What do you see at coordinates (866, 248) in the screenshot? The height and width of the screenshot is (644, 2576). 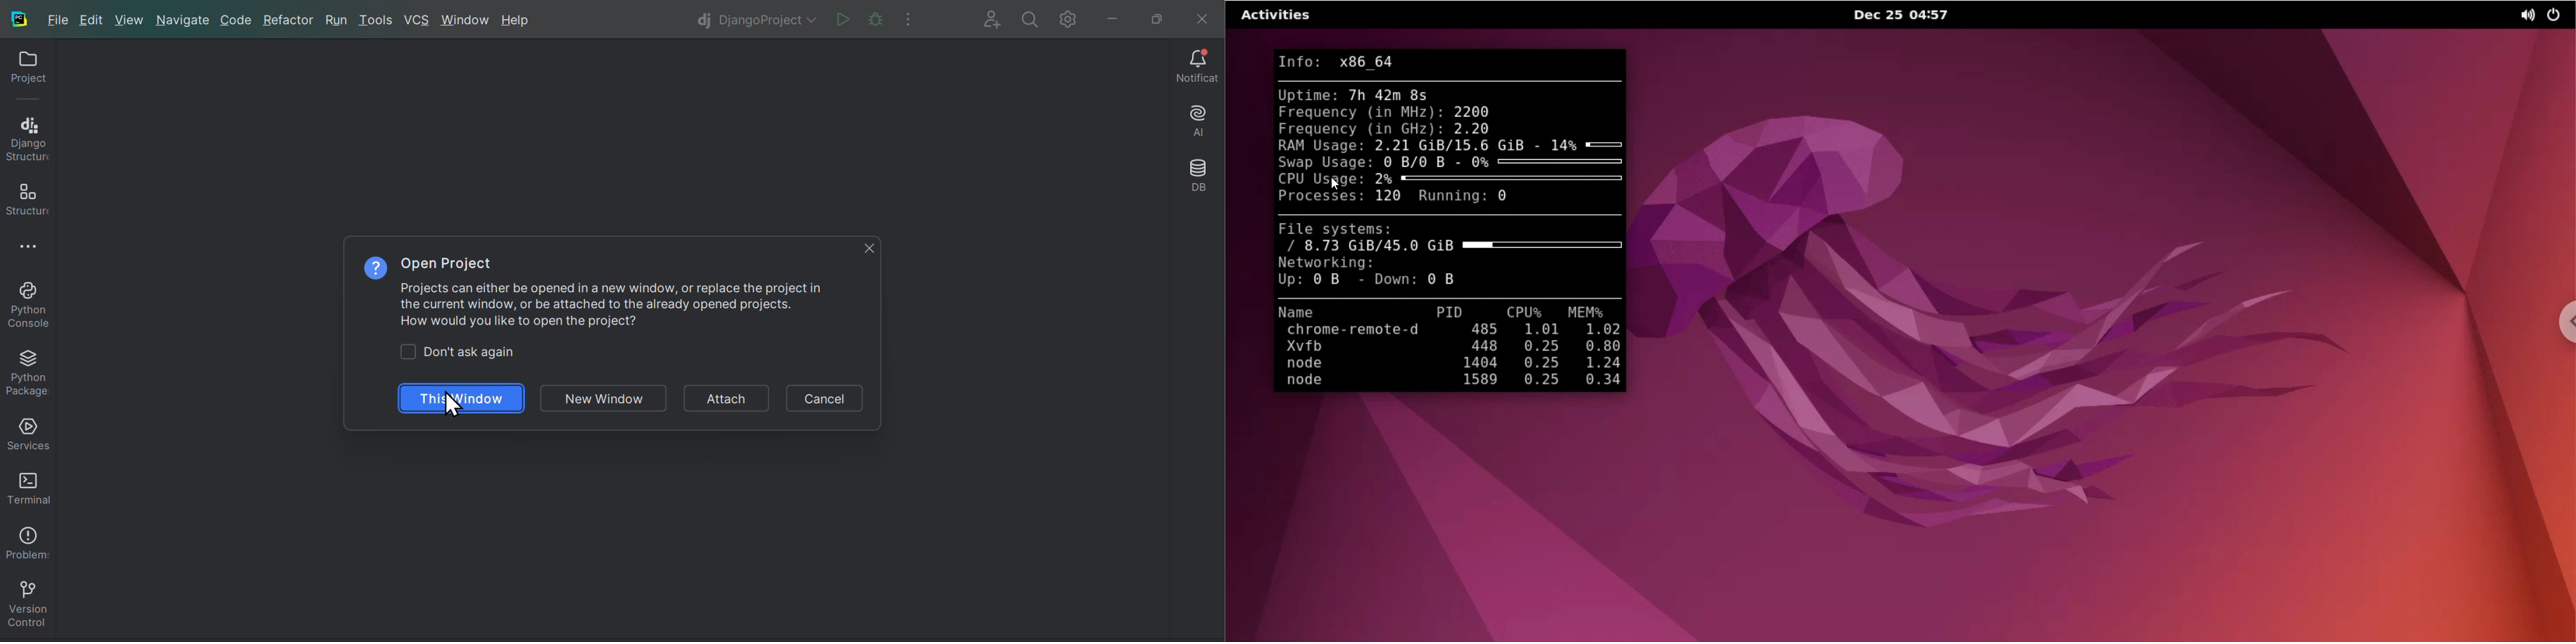 I see `close` at bounding box center [866, 248].